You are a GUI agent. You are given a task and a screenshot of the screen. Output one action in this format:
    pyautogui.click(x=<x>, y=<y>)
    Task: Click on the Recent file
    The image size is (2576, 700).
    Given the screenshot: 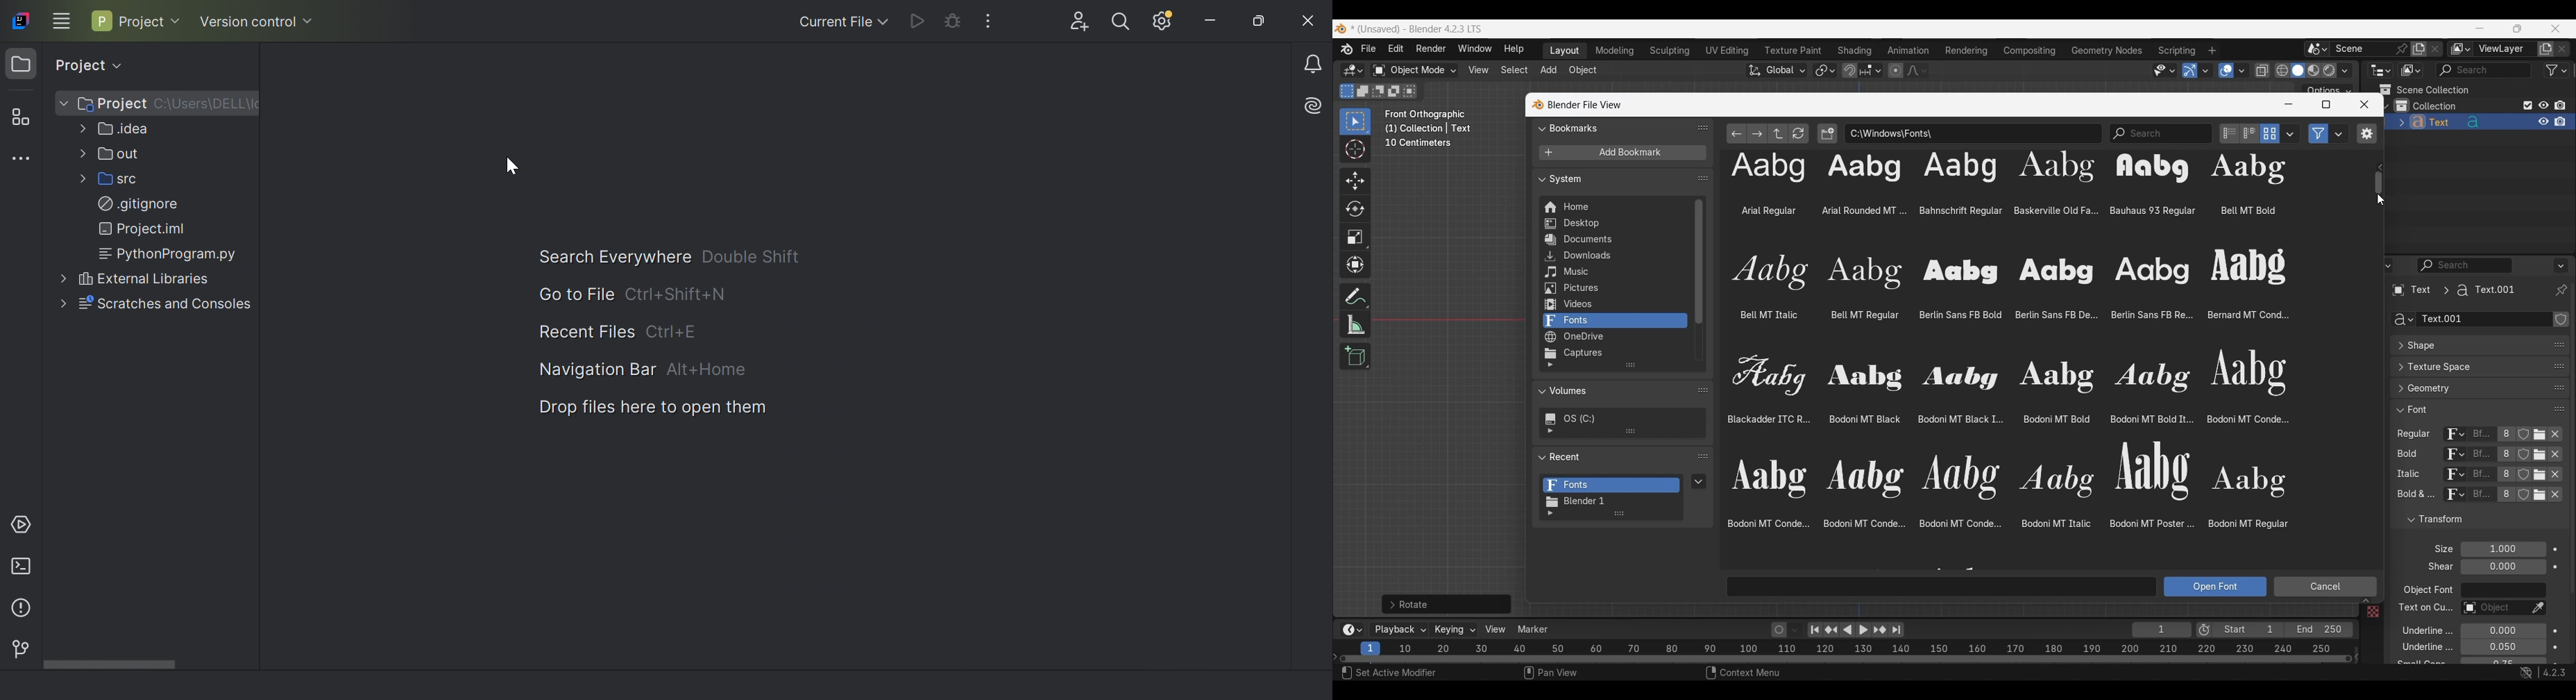 What is the action you would take?
    pyautogui.click(x=586, y=332)
    